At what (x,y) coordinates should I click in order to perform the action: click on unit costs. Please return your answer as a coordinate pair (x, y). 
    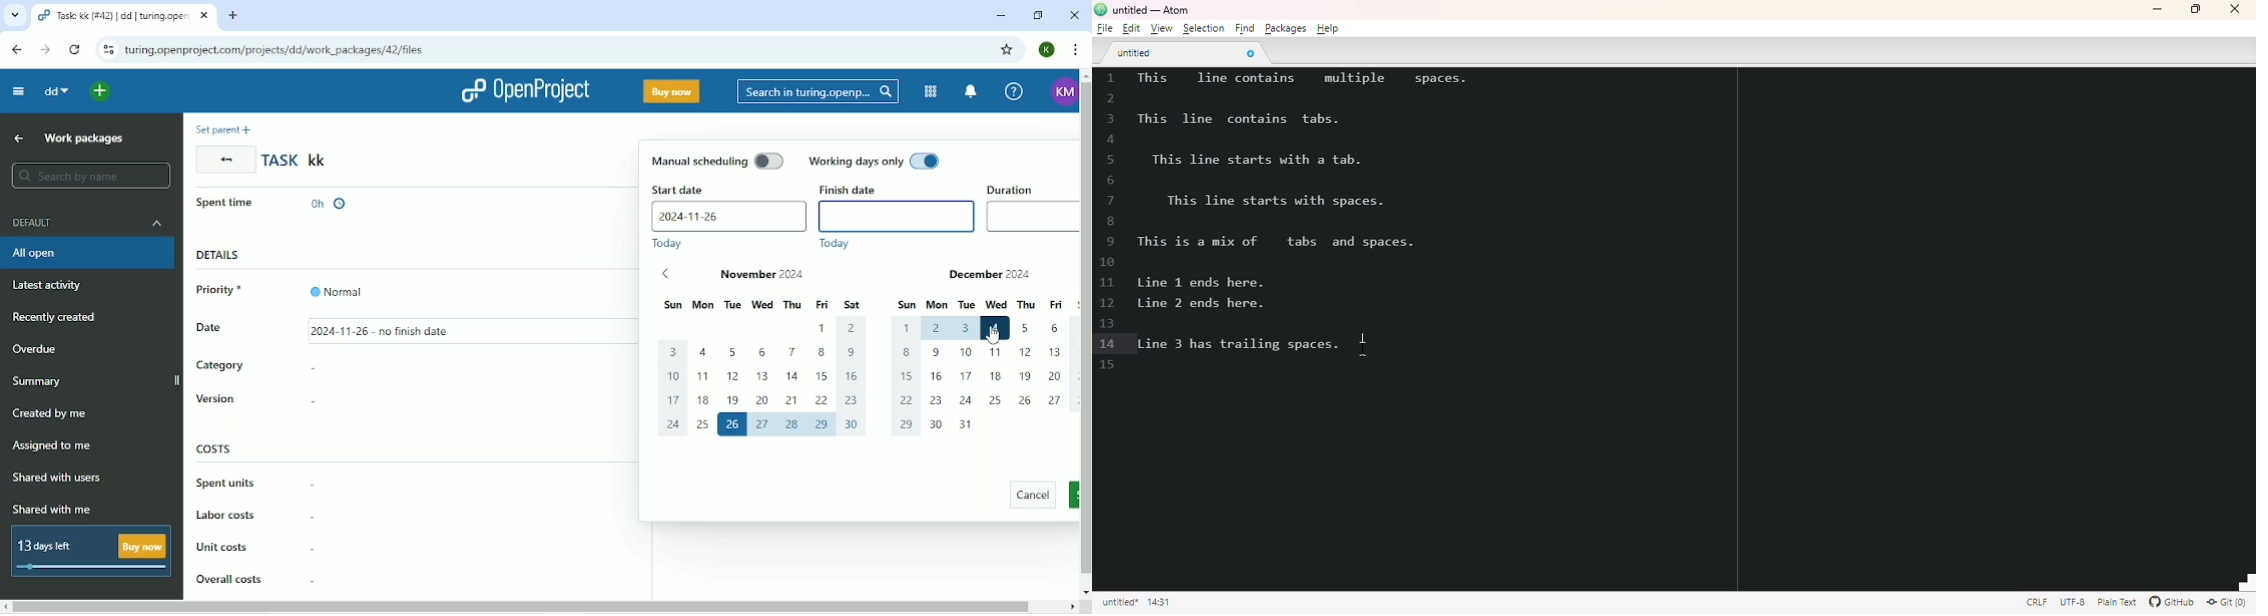
    Looking at the image, I should click on (255, 547).